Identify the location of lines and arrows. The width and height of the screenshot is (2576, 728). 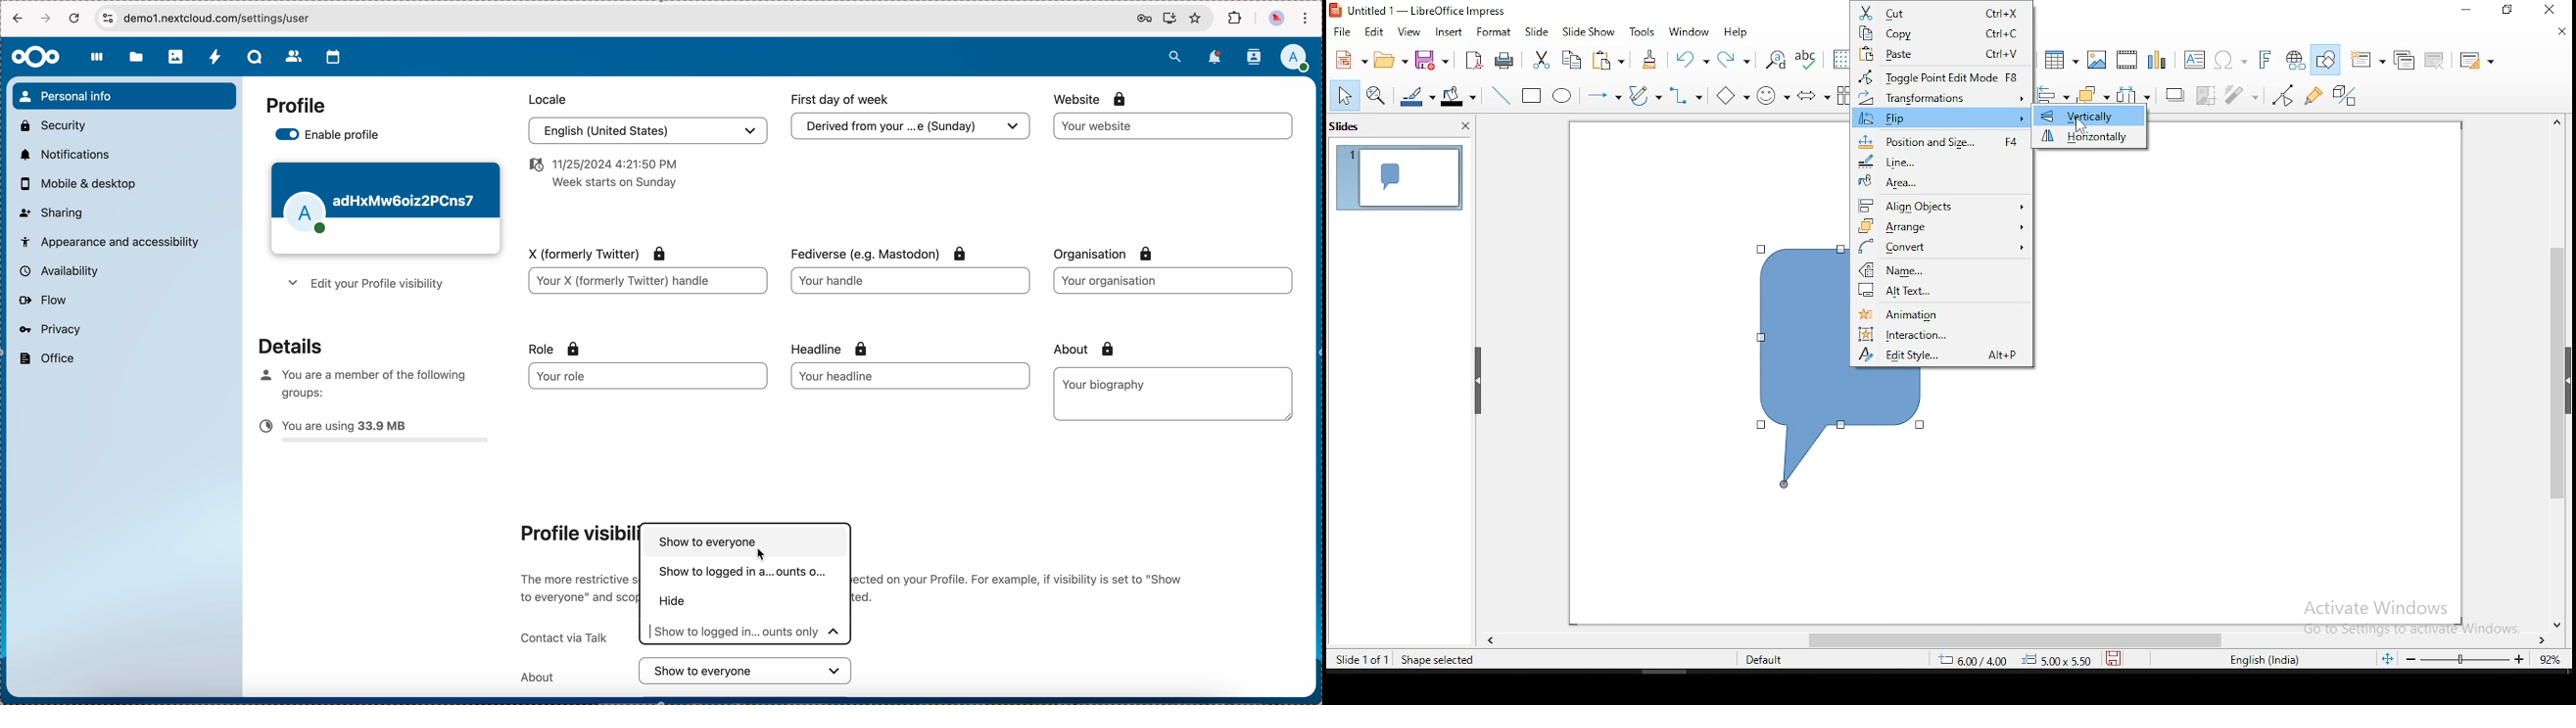
(1603, 98).